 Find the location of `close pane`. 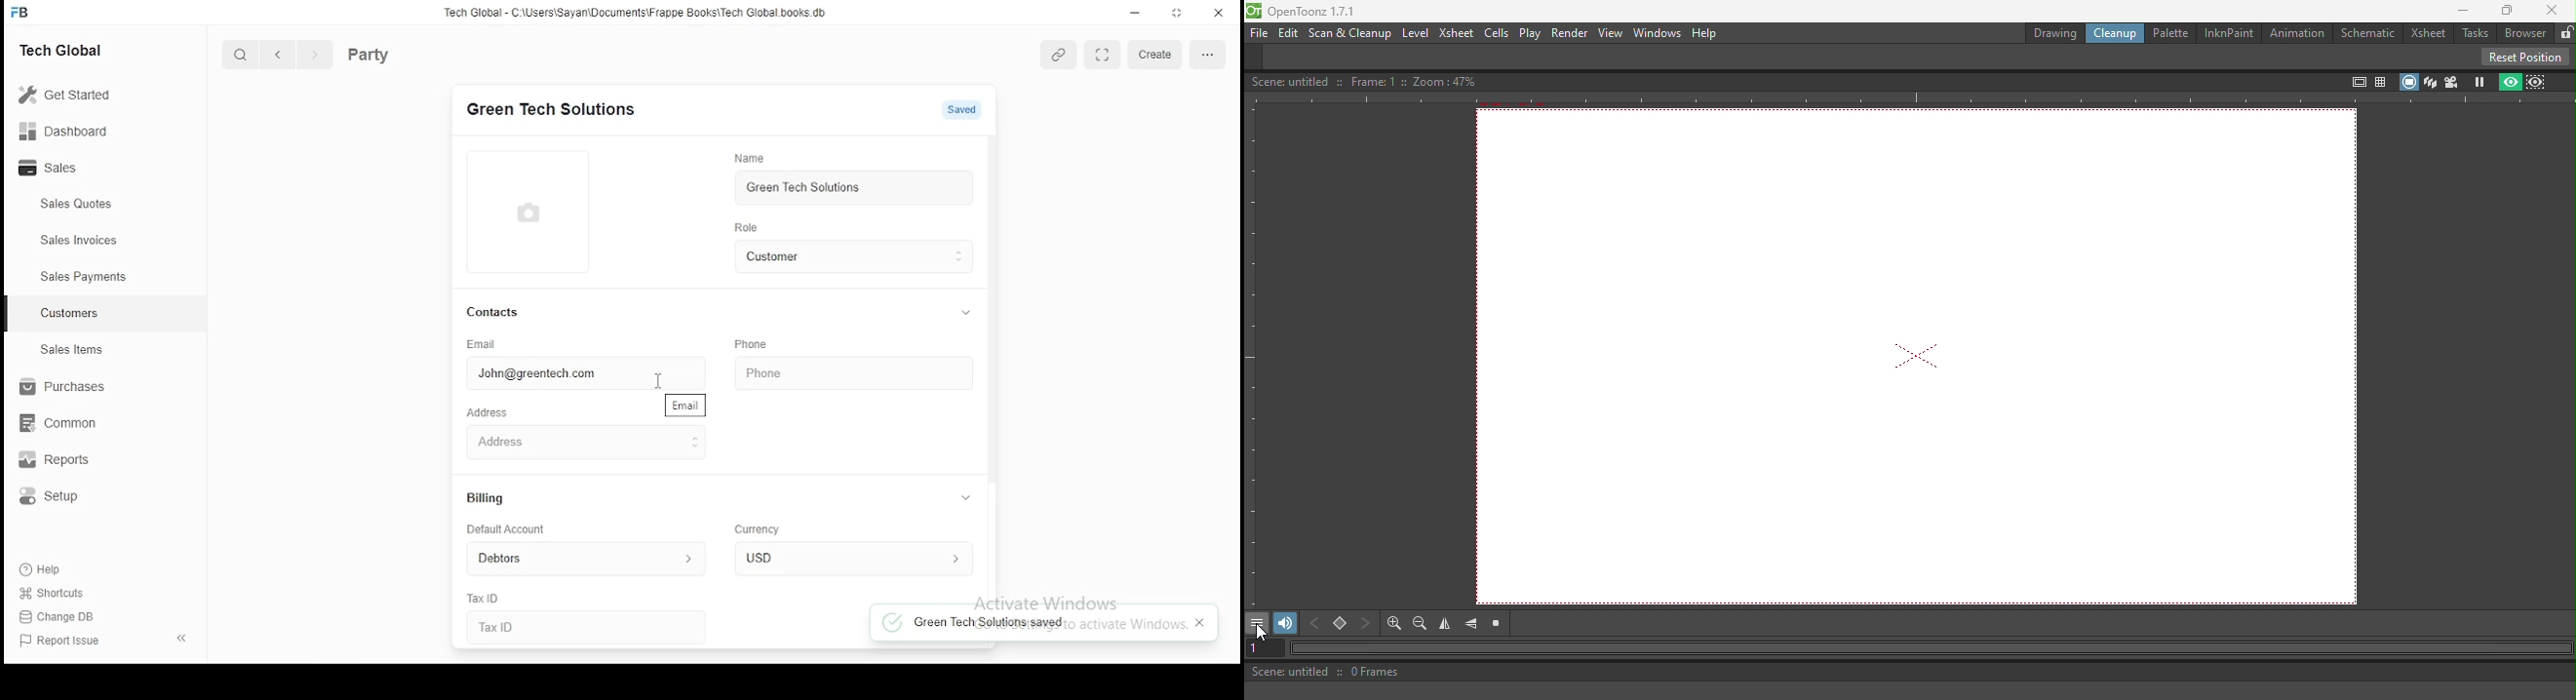

close pane is located at coordinates (184, 638).